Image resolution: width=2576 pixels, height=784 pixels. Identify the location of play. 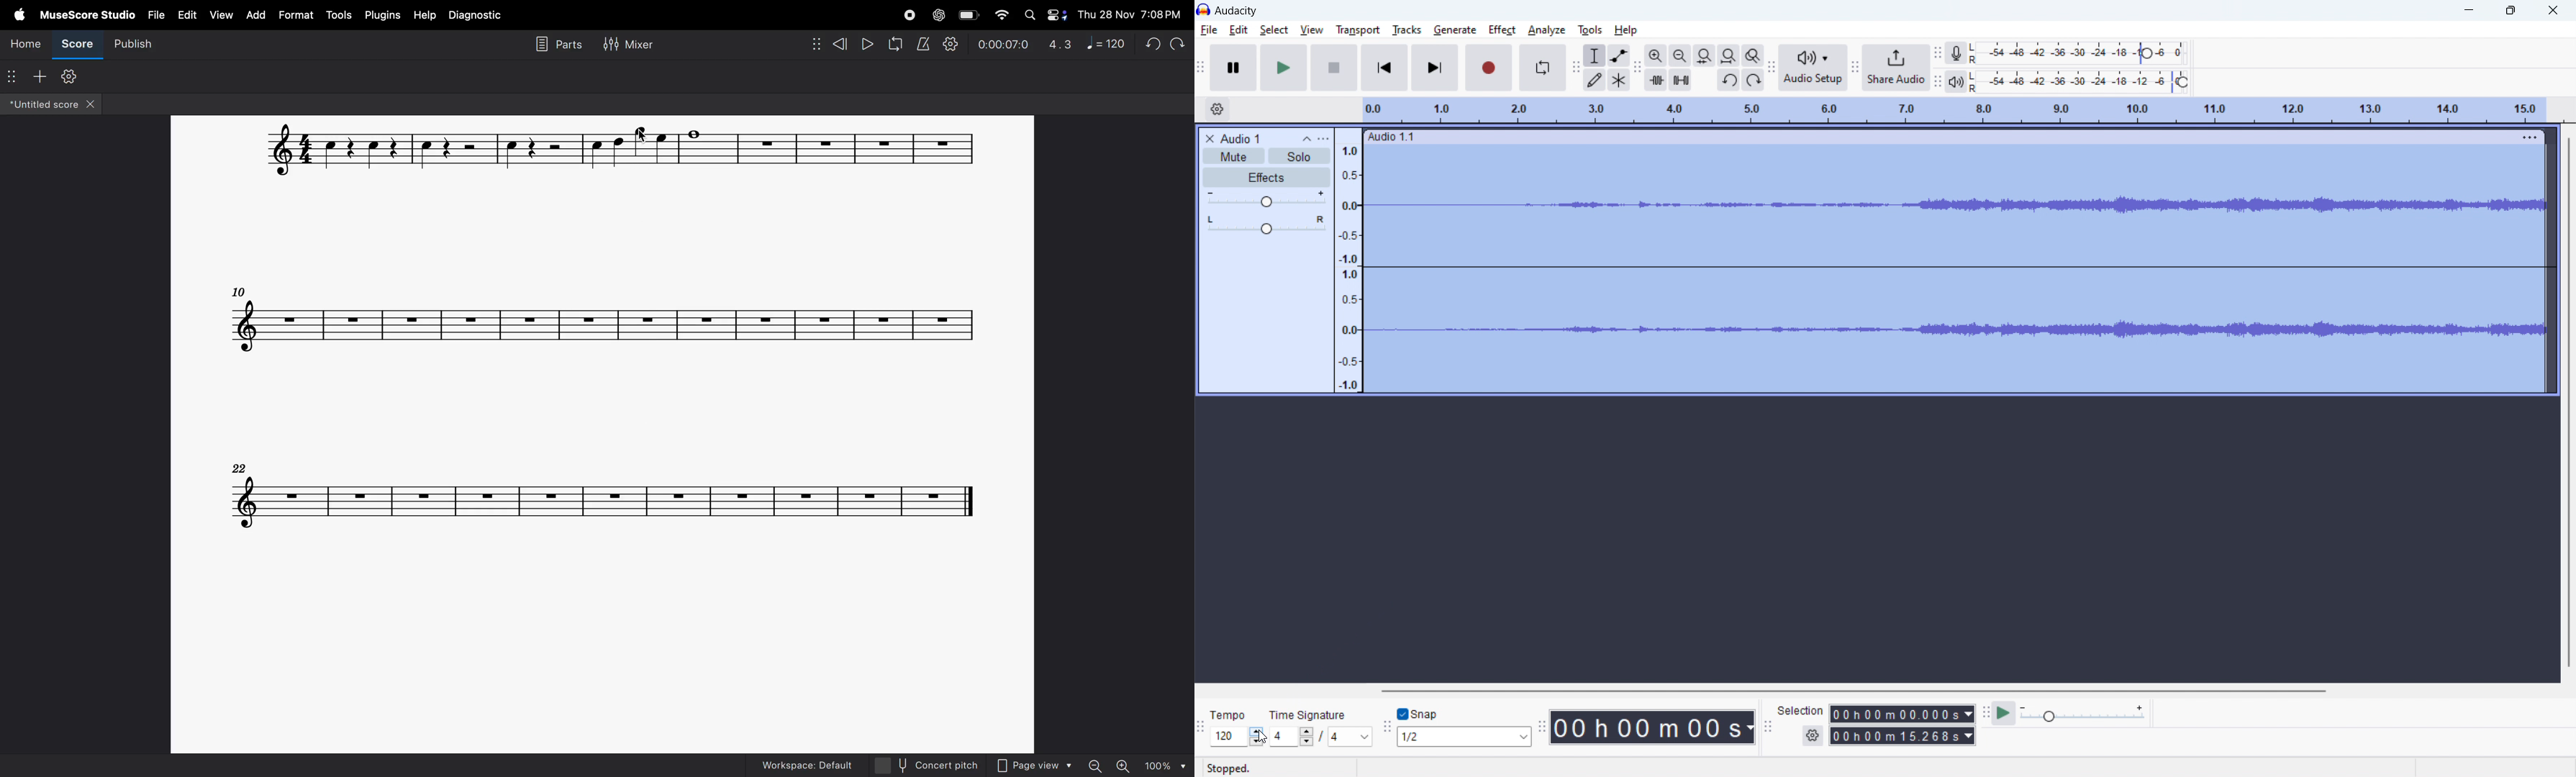
(868, 45).